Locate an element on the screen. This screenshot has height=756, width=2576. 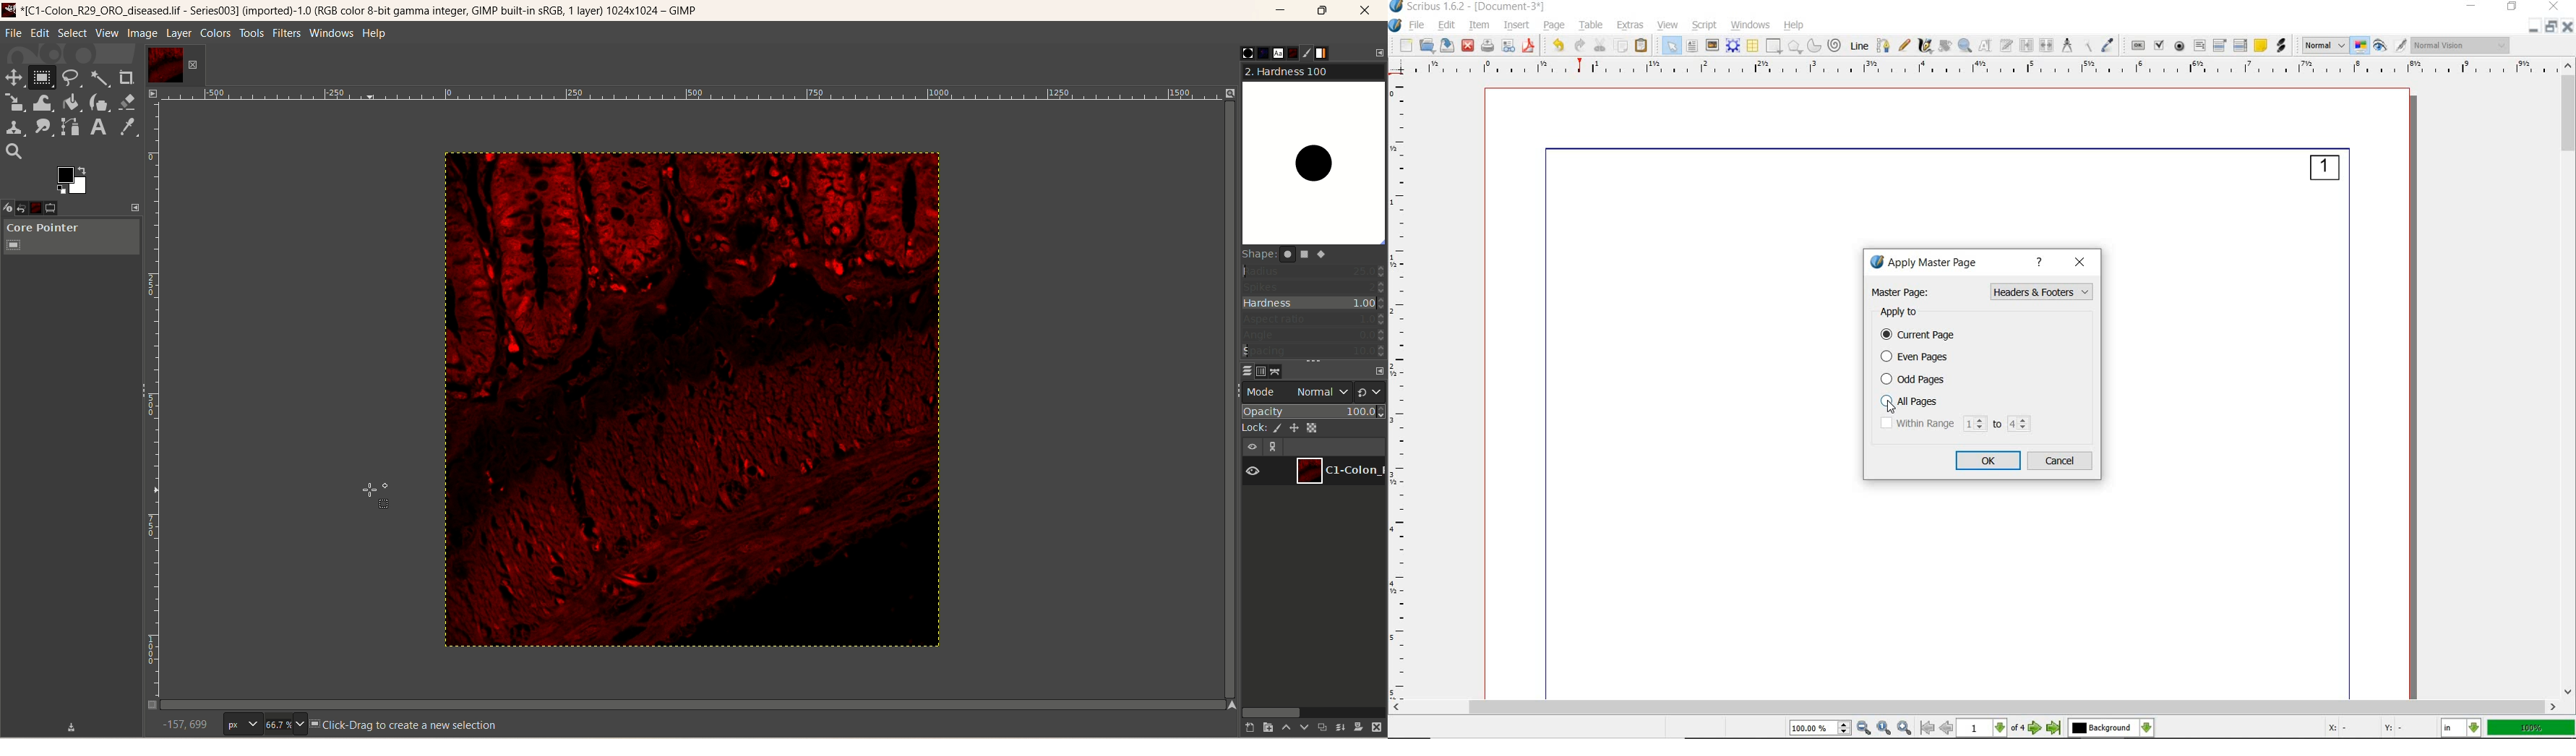
current page is located at coordinates (1921, 336).